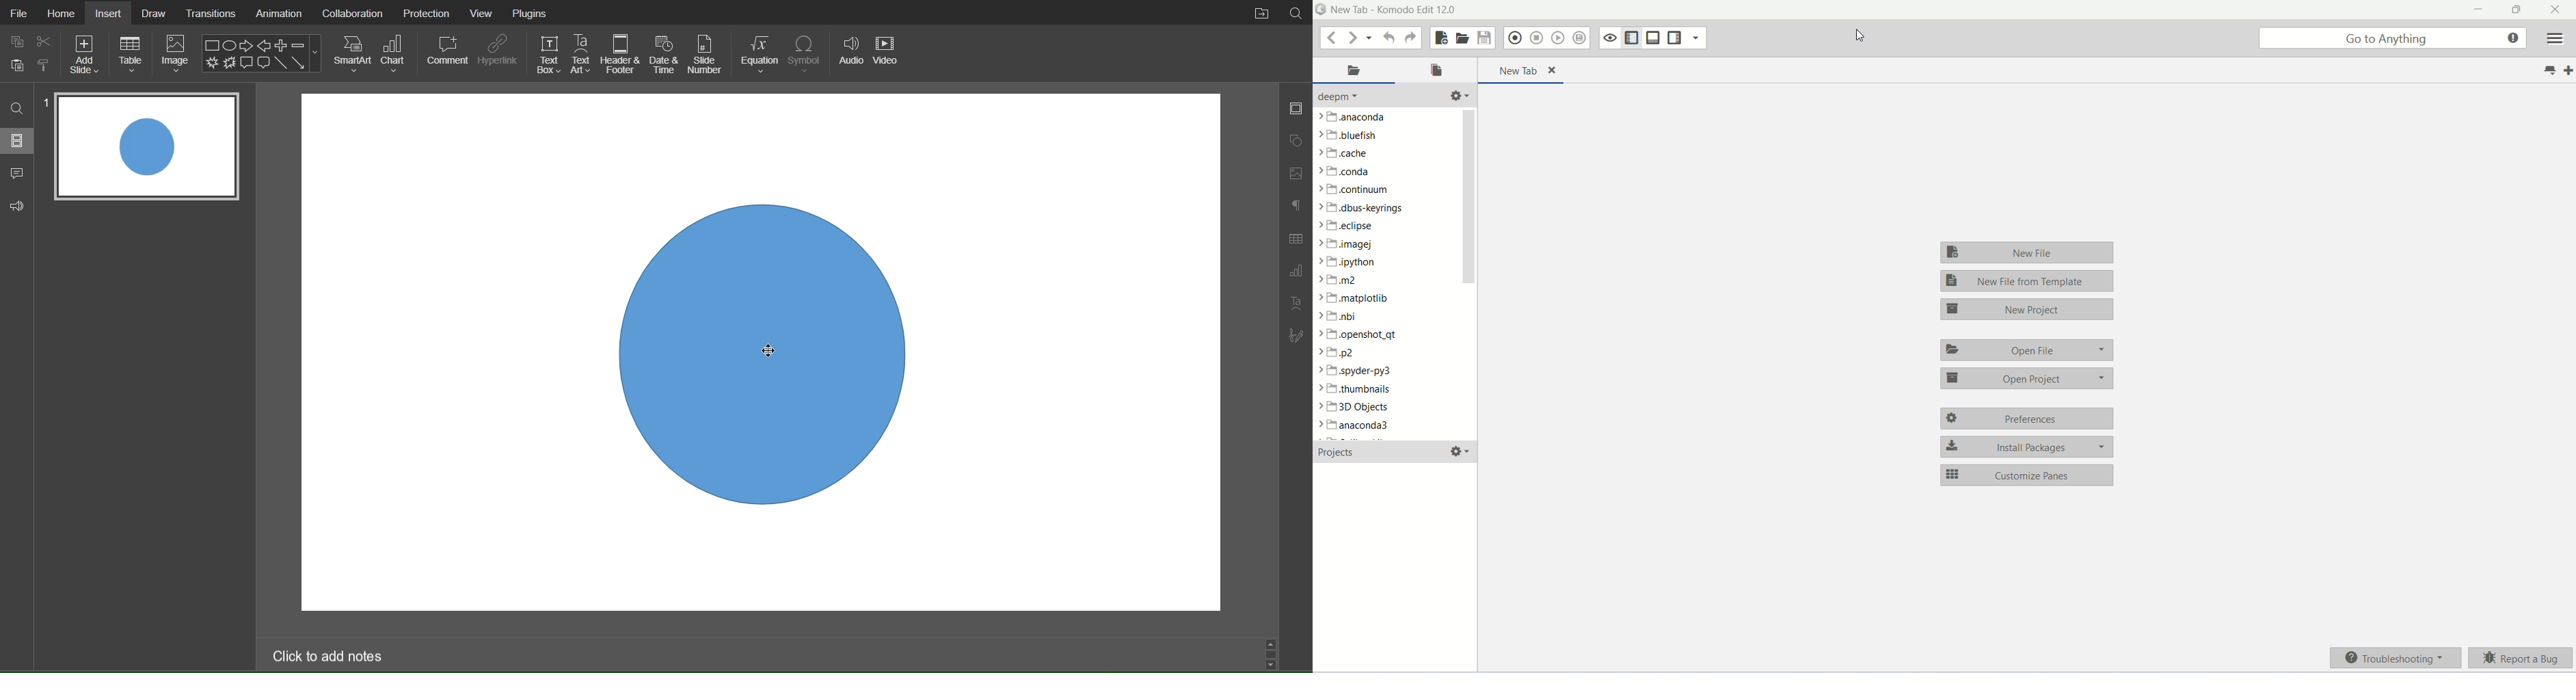 The height and width of the screenshot is (700, 2576). Describe the element at coordinates (531, 12) in the screenshot. I see `Plugins` at that location.